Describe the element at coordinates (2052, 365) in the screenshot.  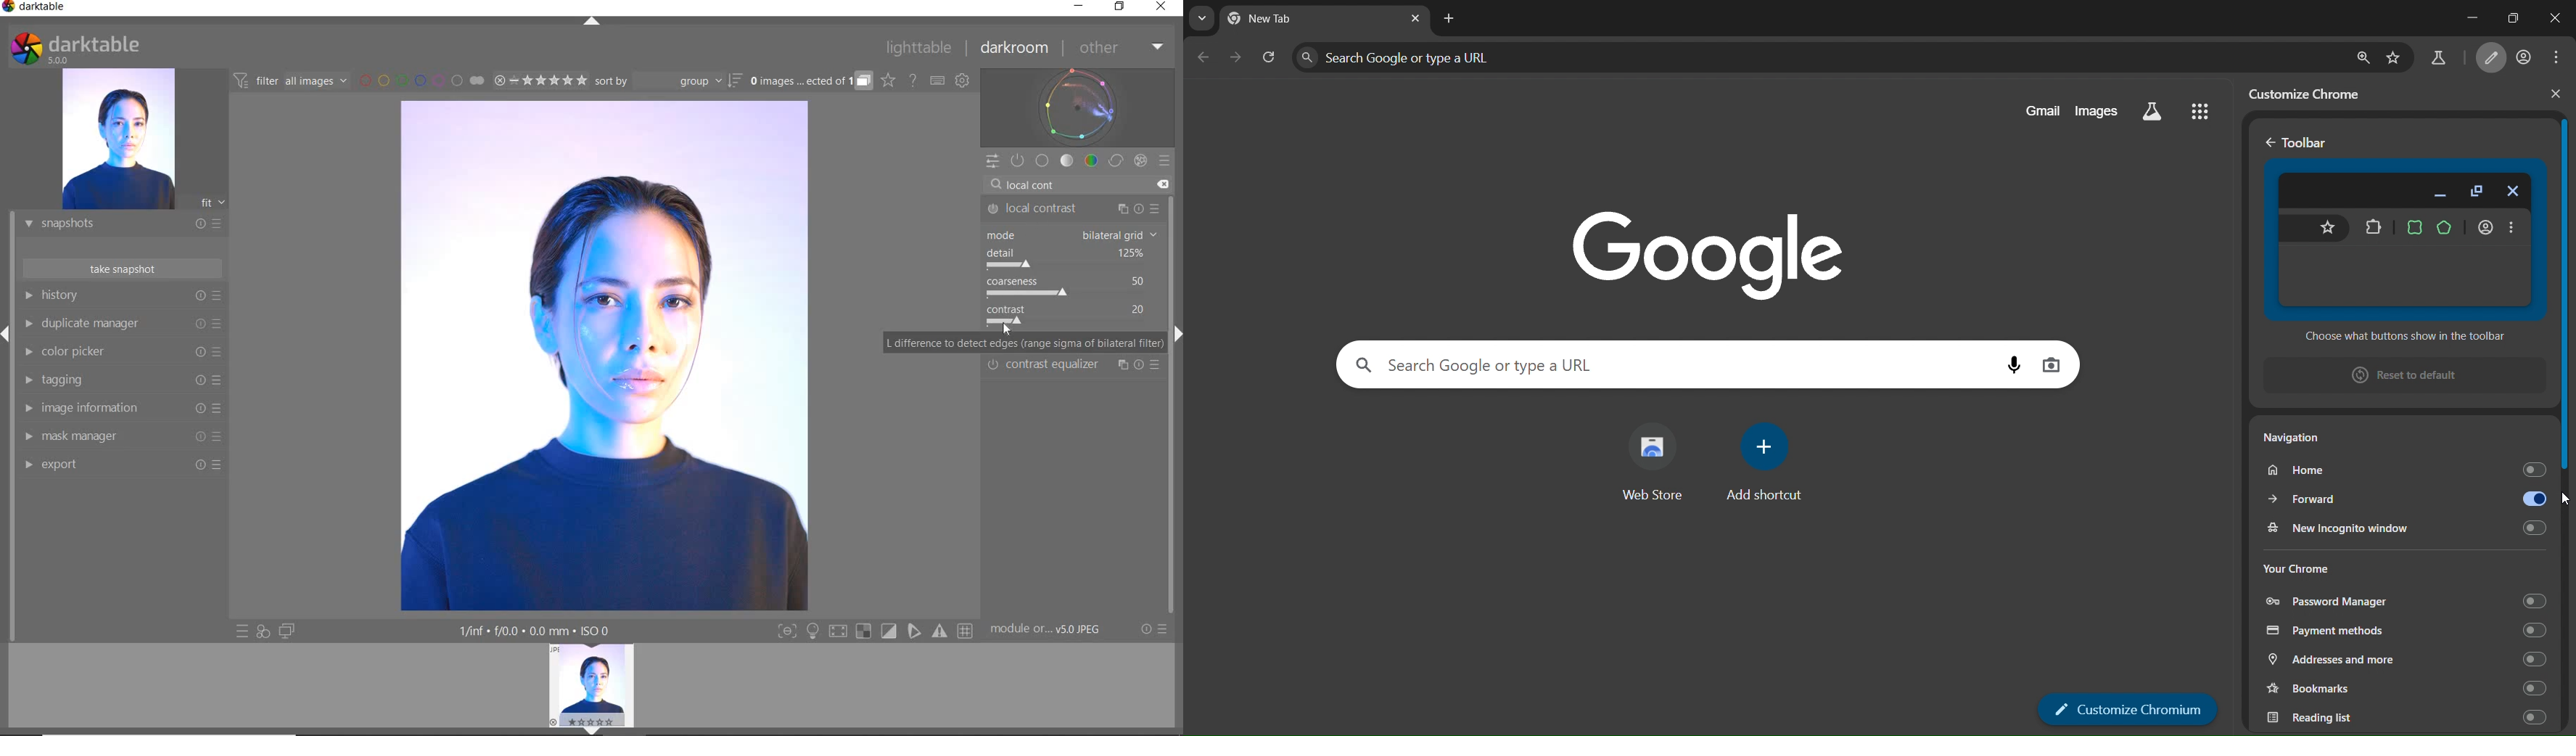
I see `image search` at that location.